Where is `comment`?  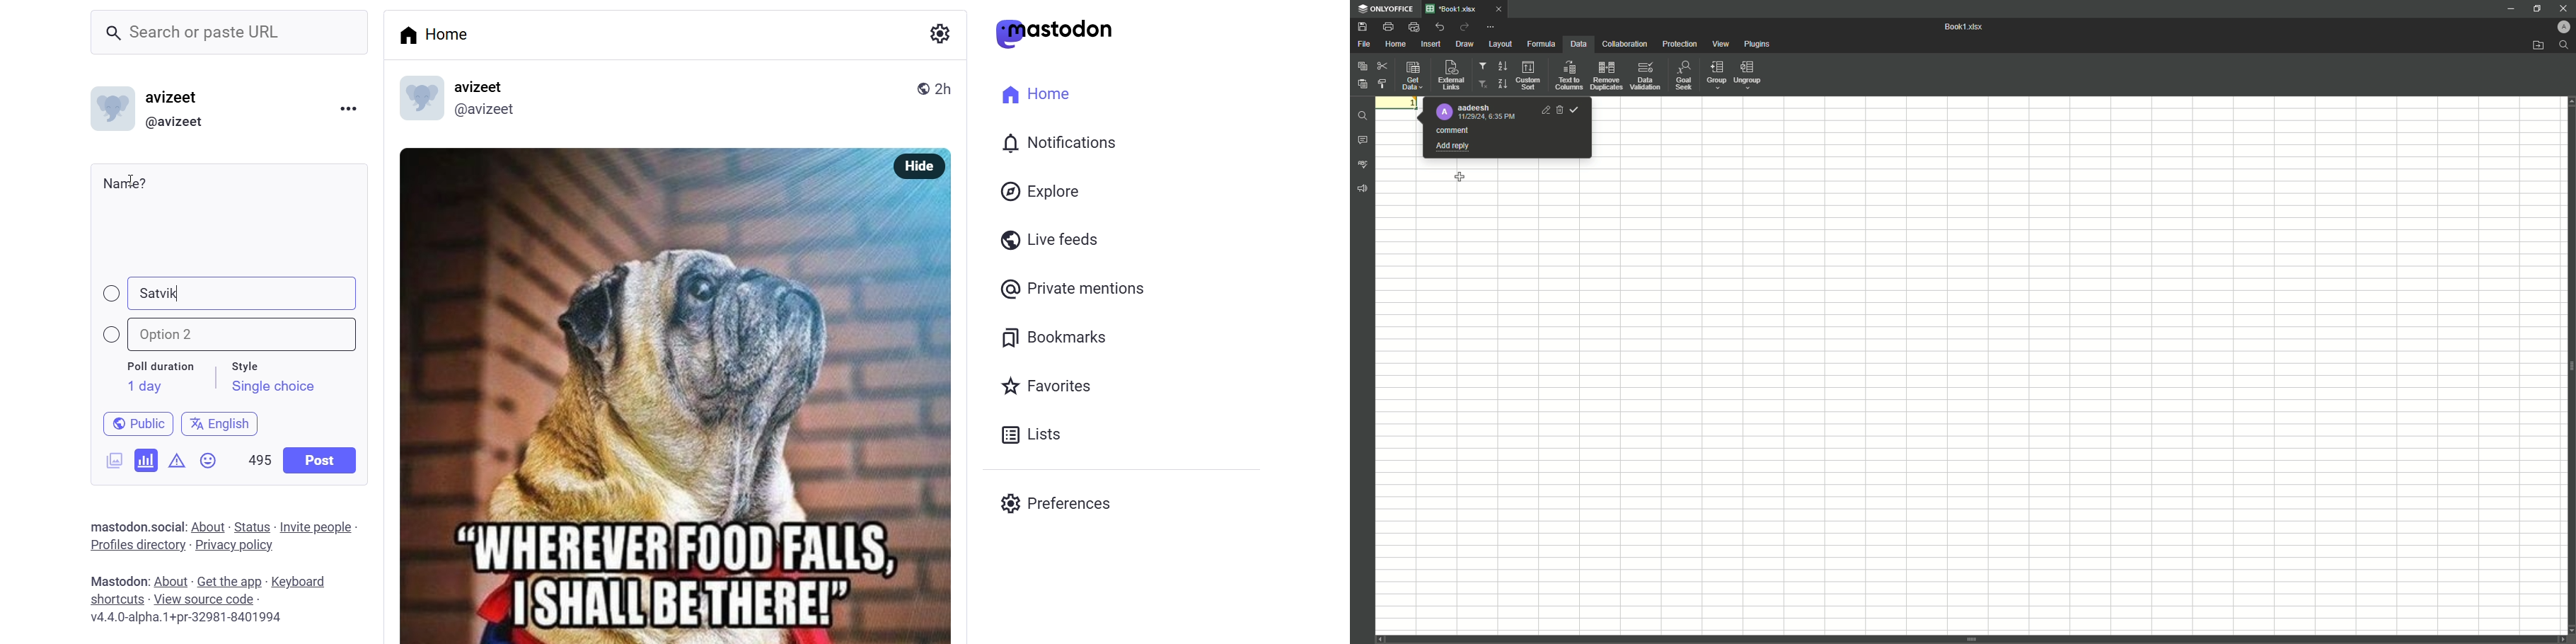
comment is located at coordinates (1454, 130).